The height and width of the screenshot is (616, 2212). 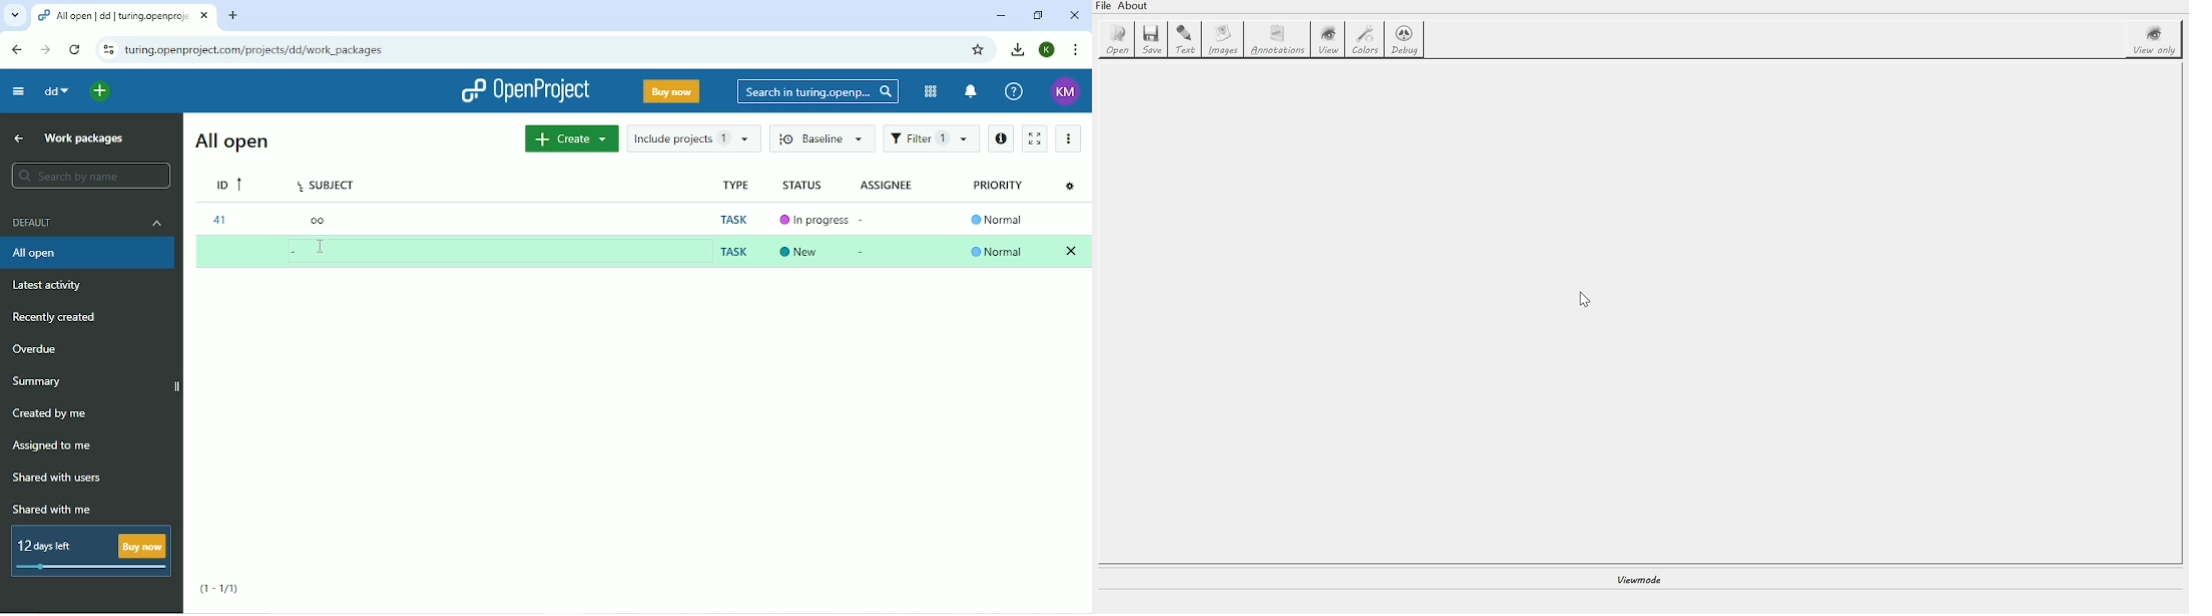 What do you see at coordinates (571, 139) in the screenshot?
I see `Create` at bounding box center [571, 139].